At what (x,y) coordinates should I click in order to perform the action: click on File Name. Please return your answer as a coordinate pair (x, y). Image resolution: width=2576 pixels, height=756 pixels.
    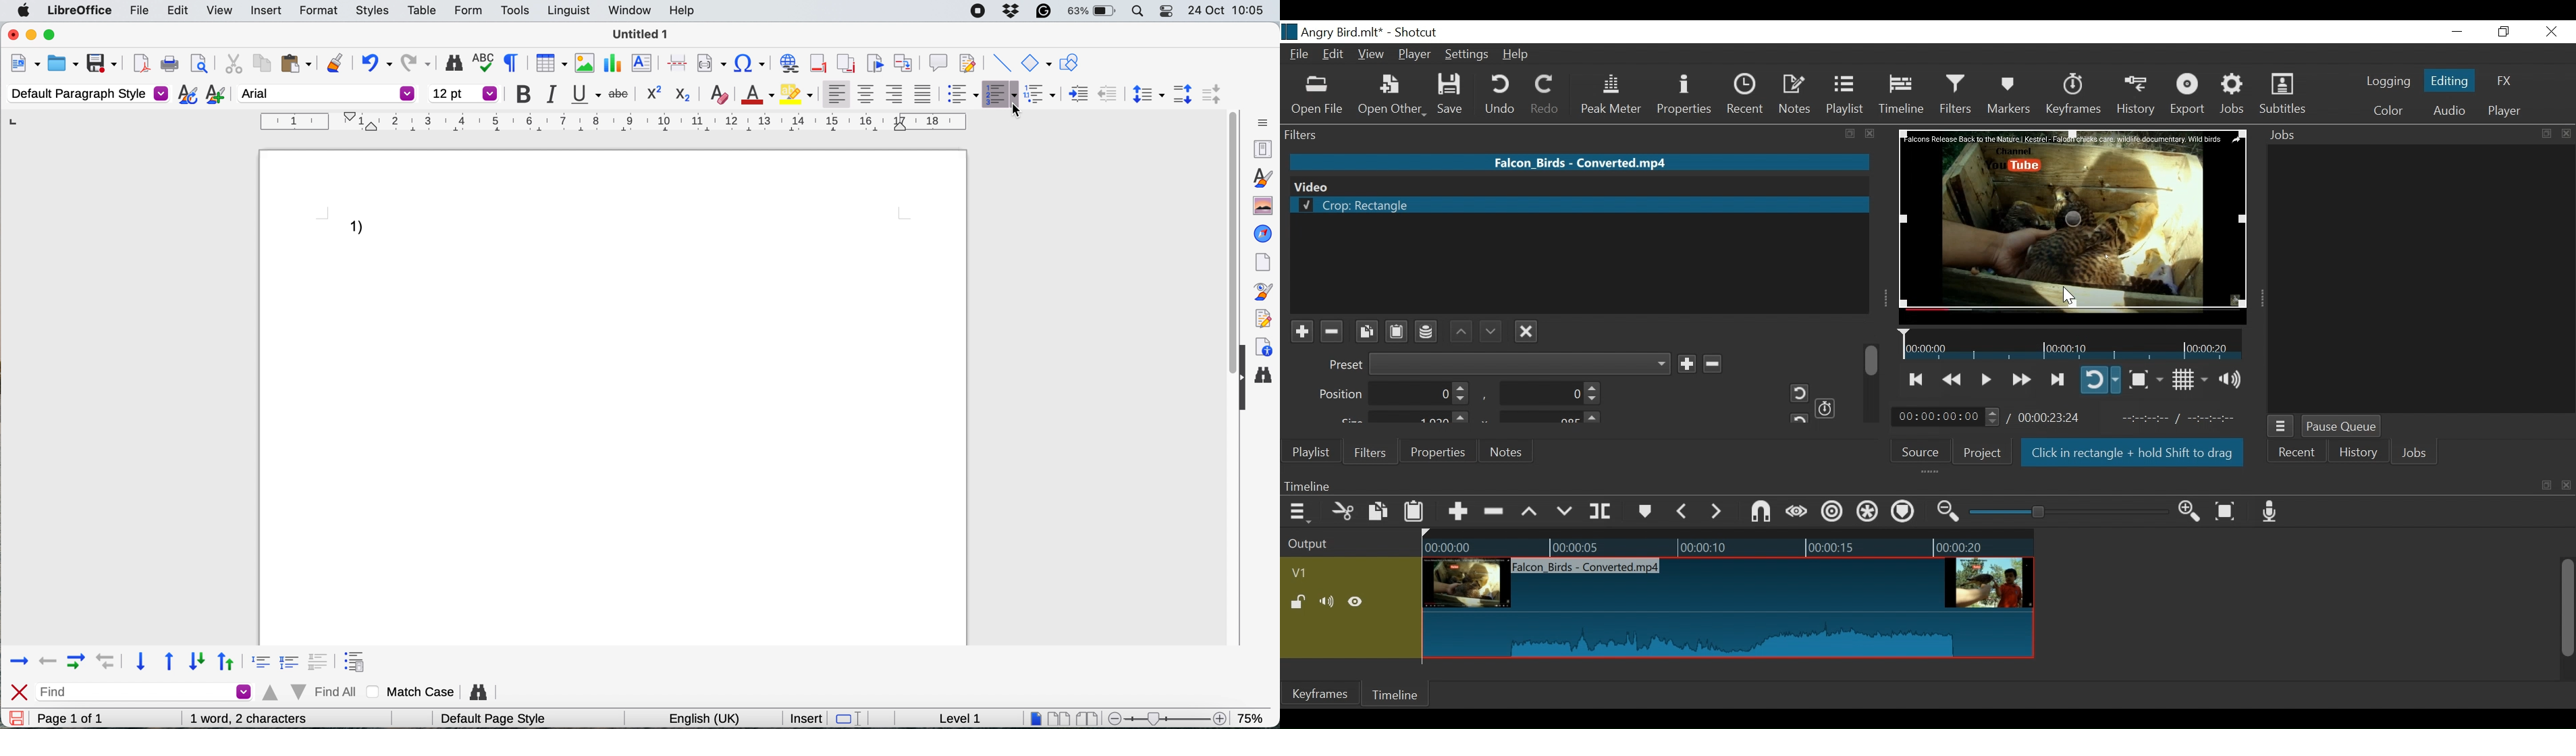
    Looking at the image, I should click on (1582, 161).